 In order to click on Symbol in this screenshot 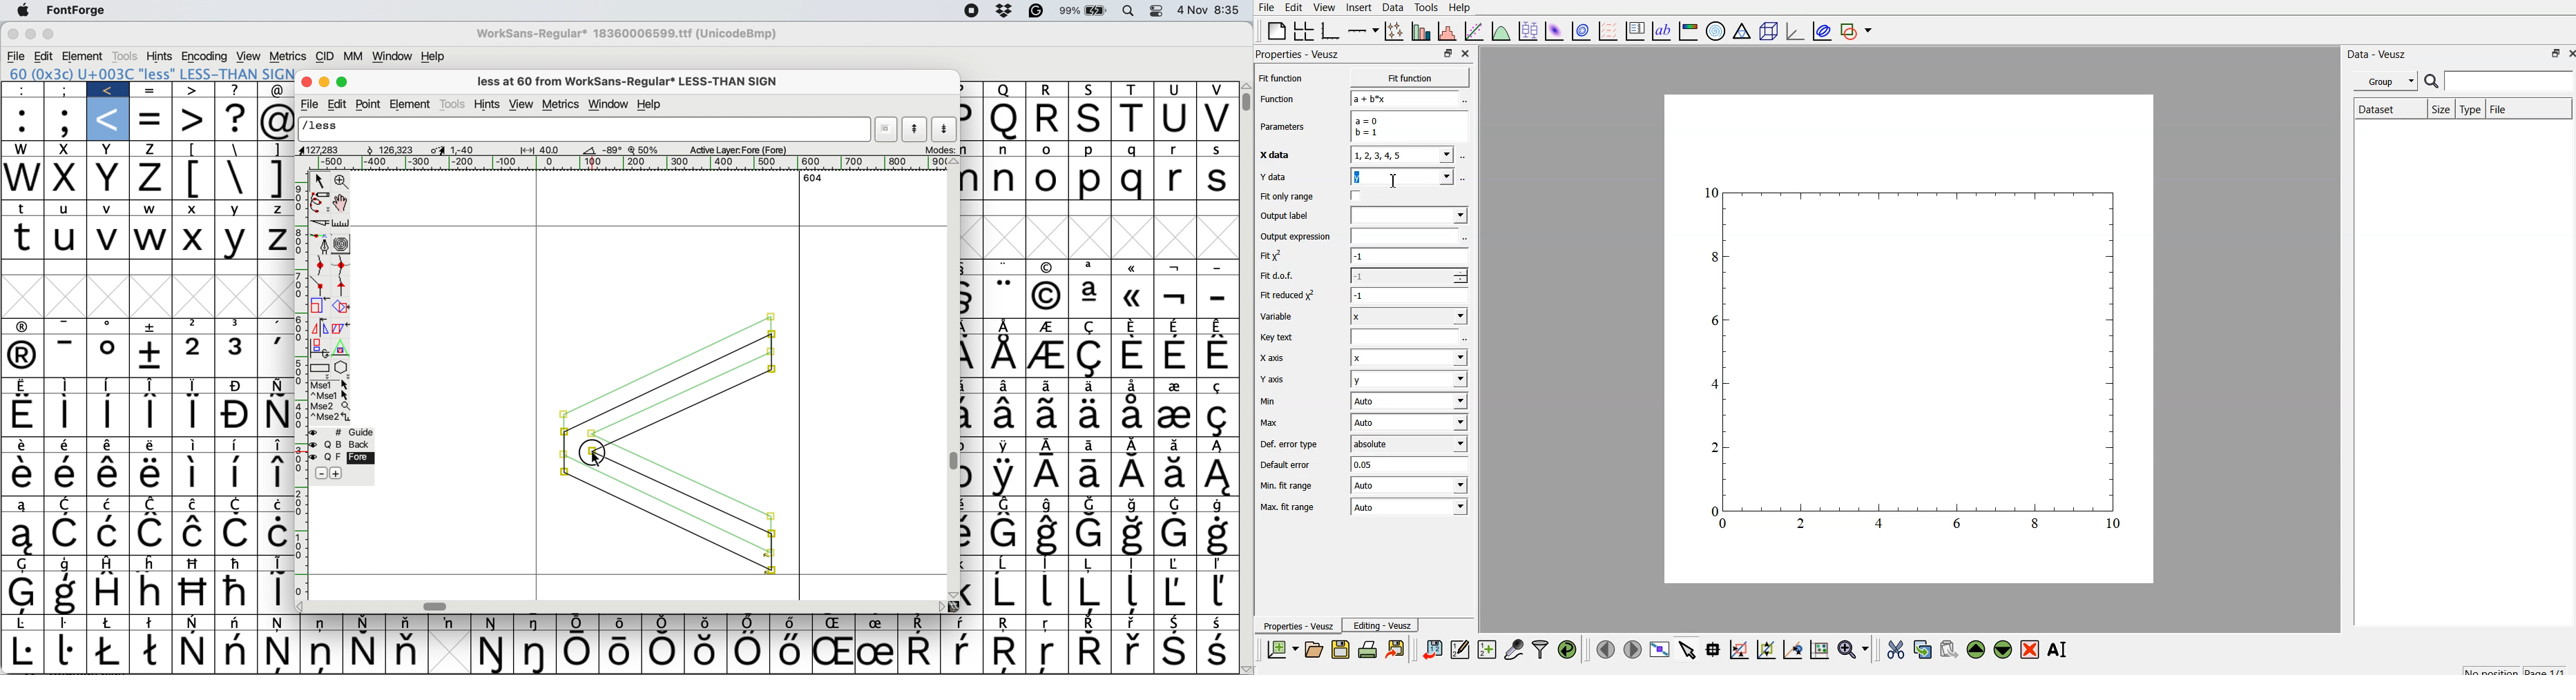, I will do `click(1175, 623)`.